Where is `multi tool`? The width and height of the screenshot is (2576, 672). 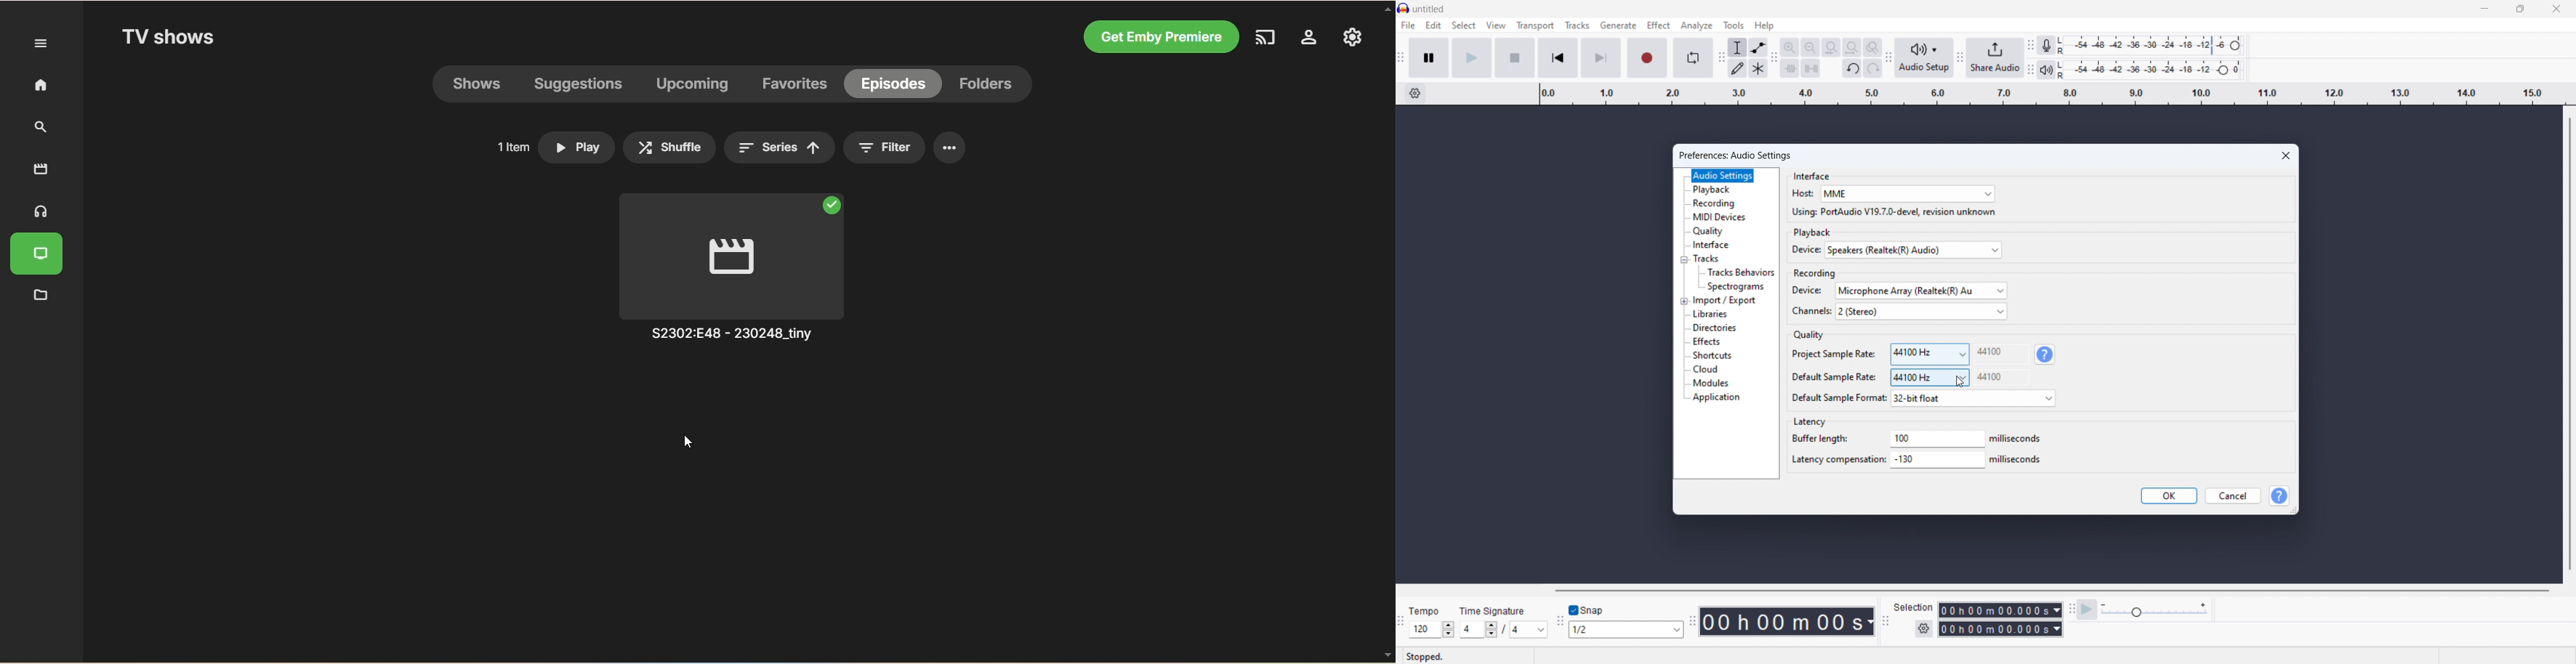 multi tool is located at coordinates (1759, 68).